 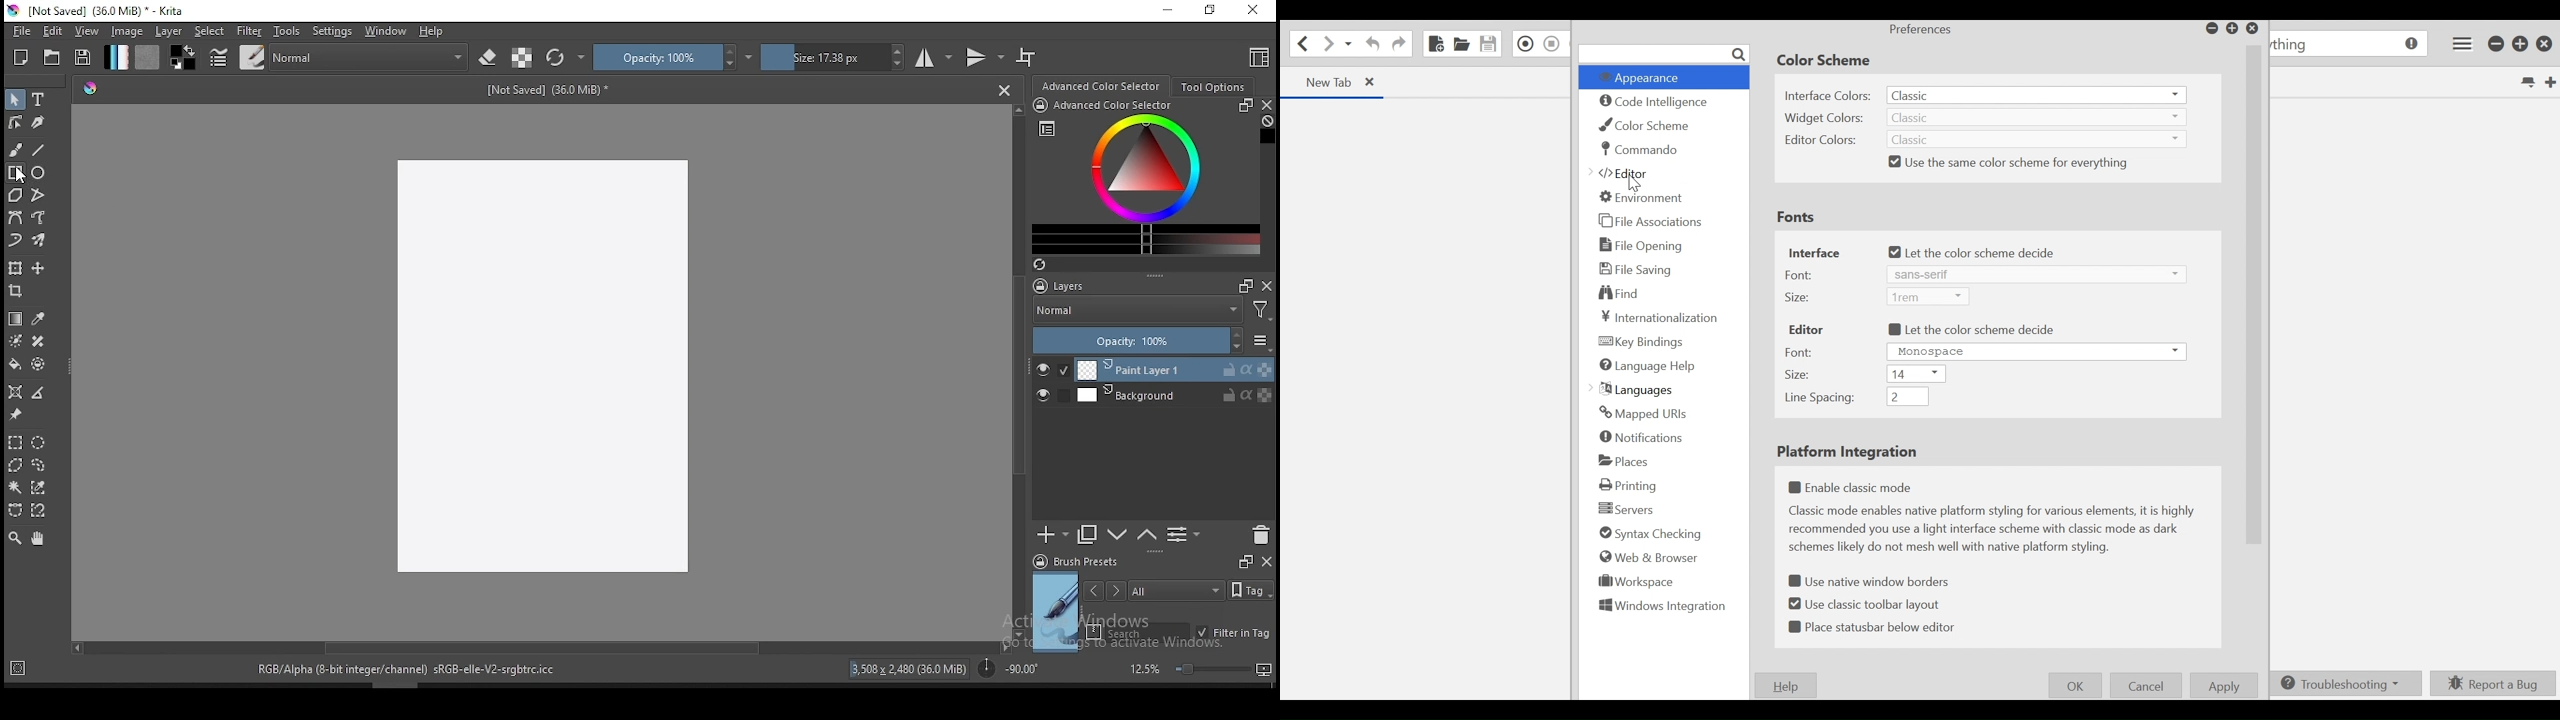 I want to click on multibrush tool, so click(x=40, y=242).